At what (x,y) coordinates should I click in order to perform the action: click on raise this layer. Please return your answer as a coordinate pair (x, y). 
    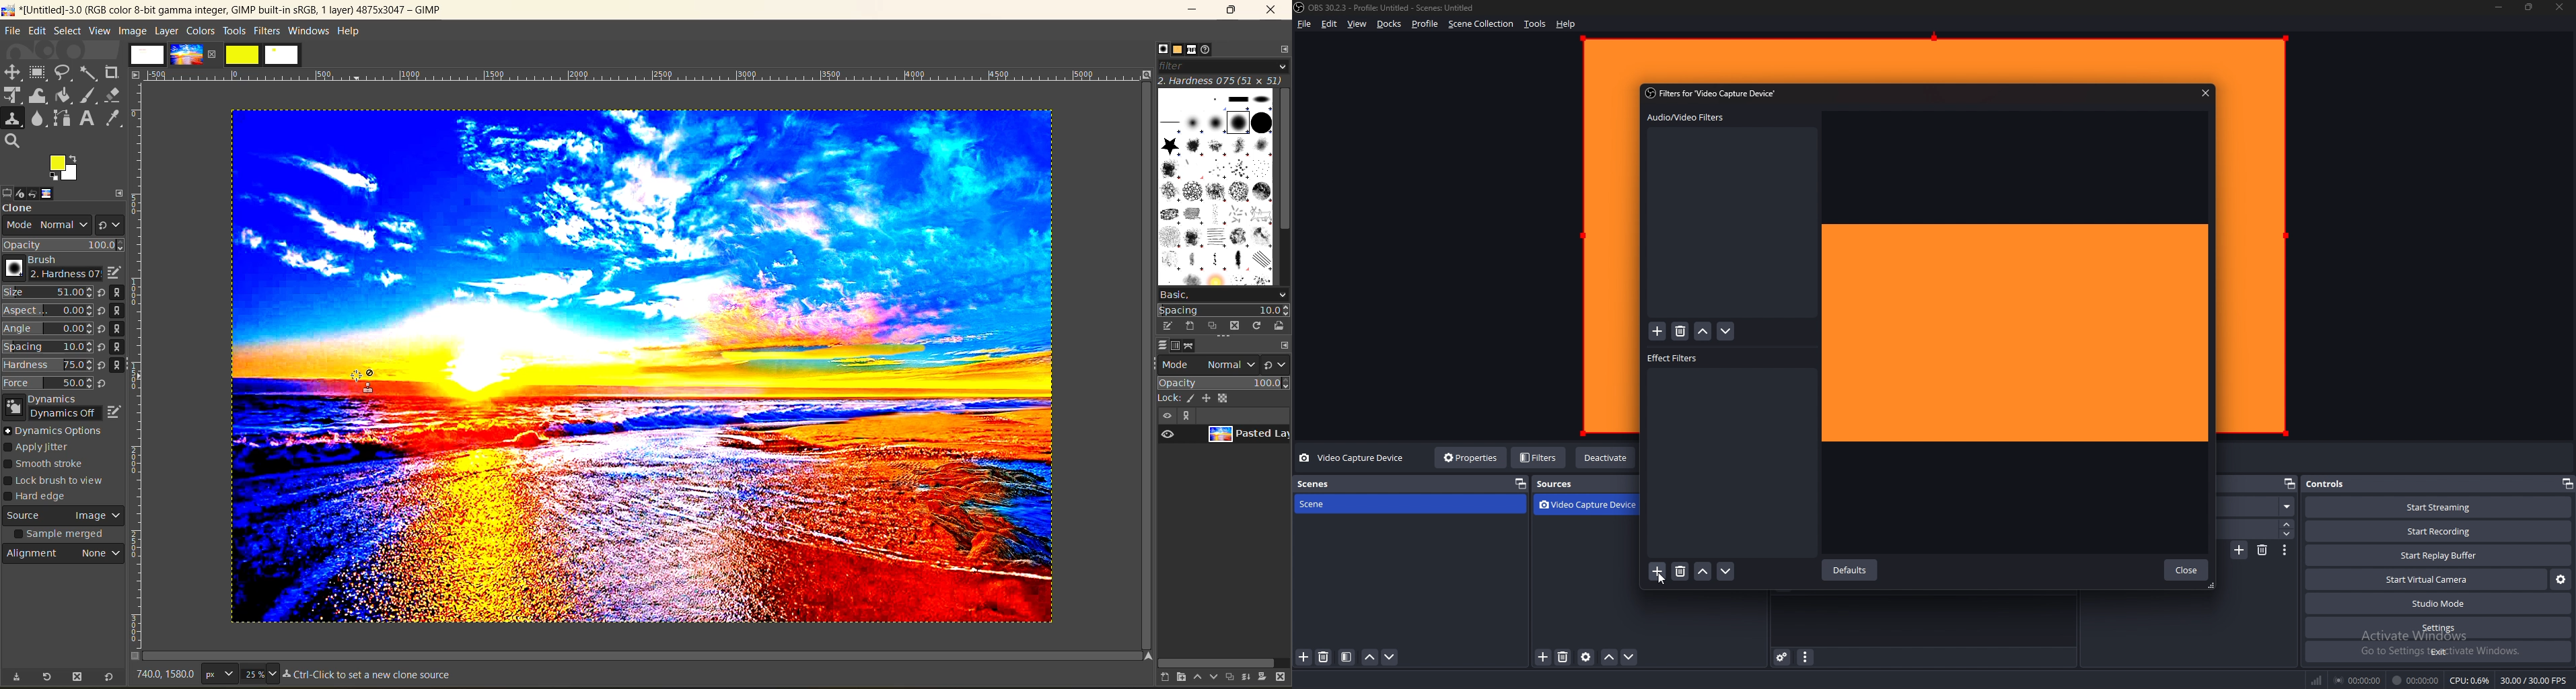
    Looking at the image, I should click on (1192, 678).